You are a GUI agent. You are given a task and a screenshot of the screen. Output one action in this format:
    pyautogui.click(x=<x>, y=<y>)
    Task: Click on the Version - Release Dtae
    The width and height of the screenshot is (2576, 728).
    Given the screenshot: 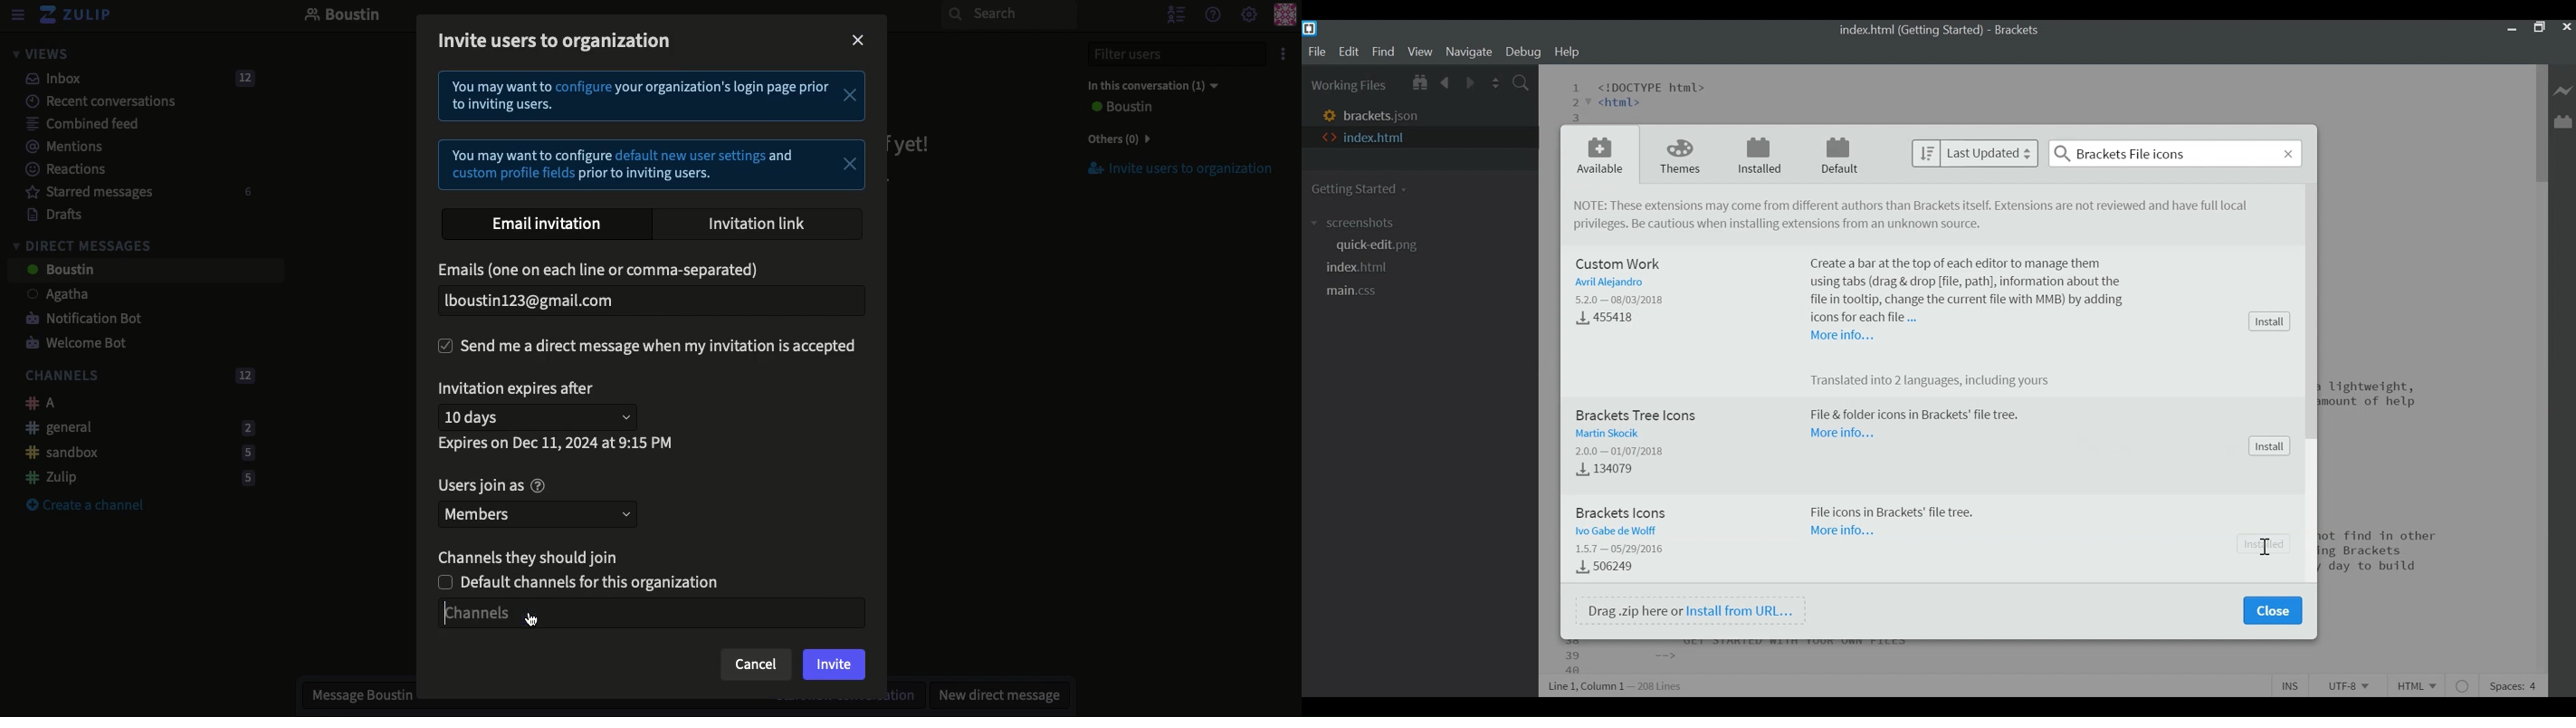 What is the action you would take?
    pyautogui.click(x=1621, y=449)
    